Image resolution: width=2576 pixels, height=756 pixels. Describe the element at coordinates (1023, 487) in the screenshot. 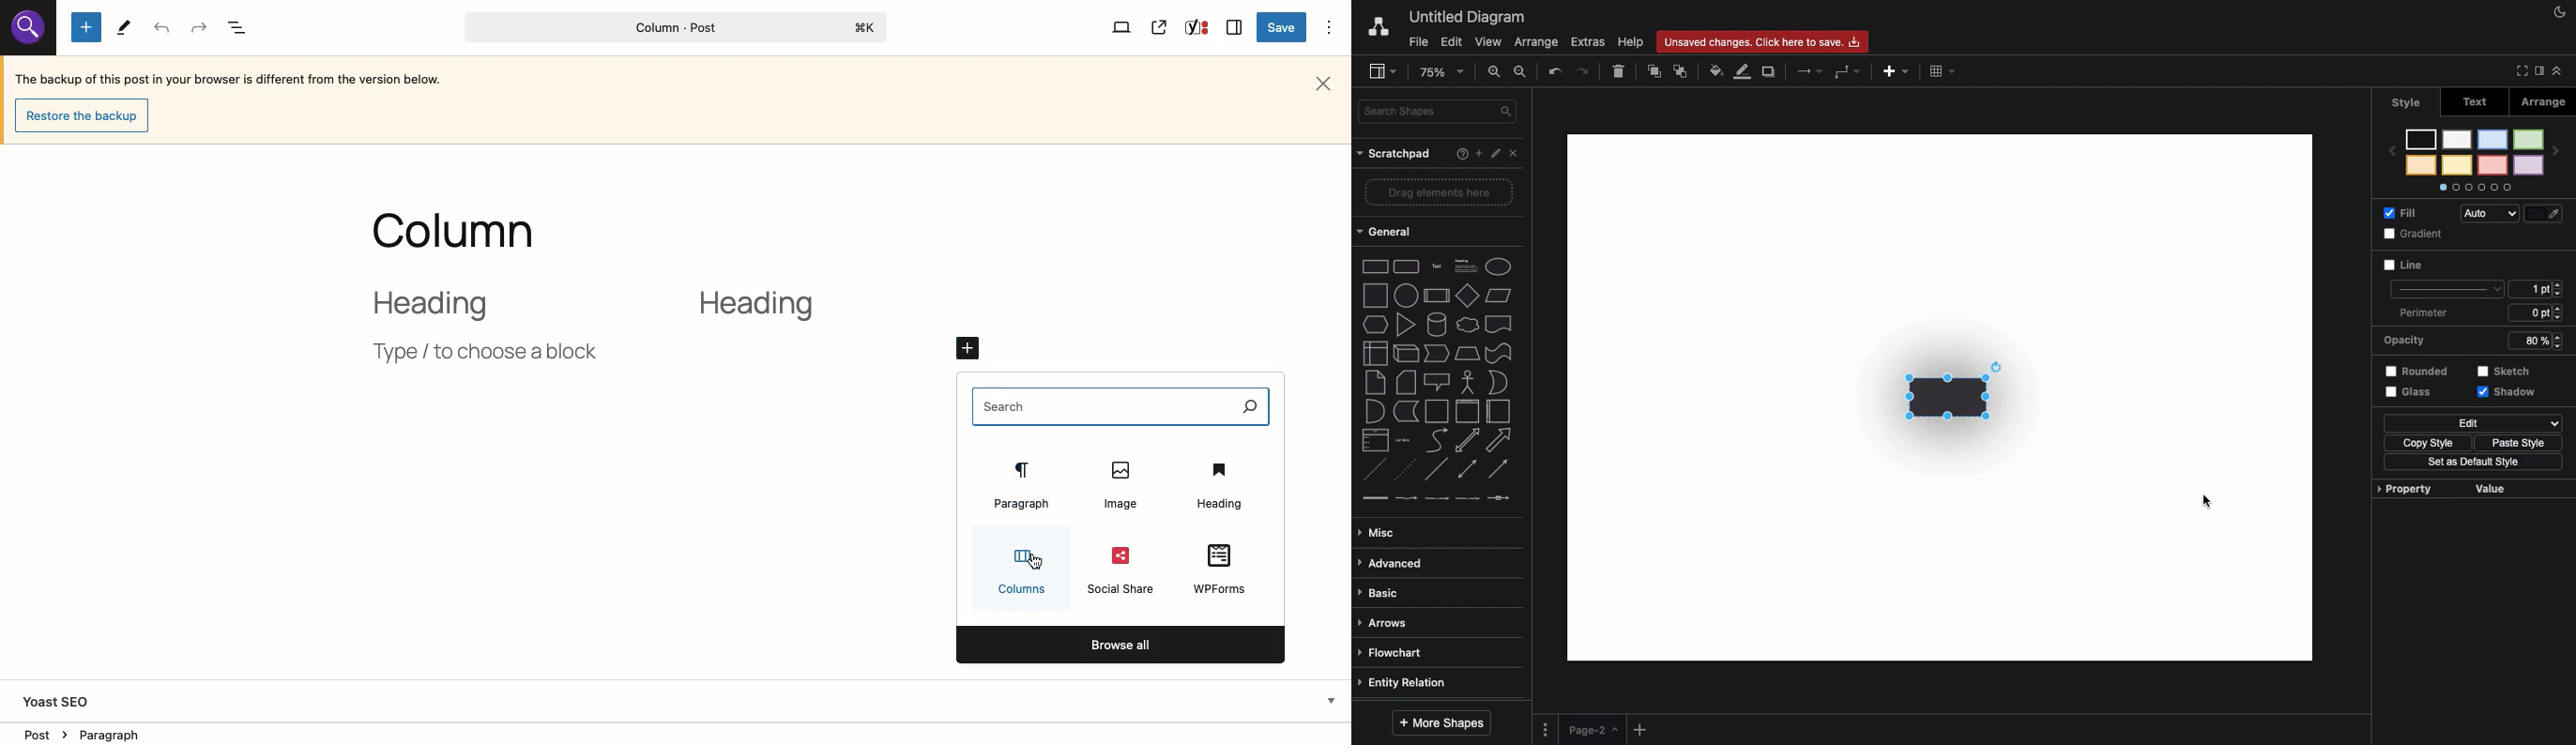

I see `Paragraph` at that location.